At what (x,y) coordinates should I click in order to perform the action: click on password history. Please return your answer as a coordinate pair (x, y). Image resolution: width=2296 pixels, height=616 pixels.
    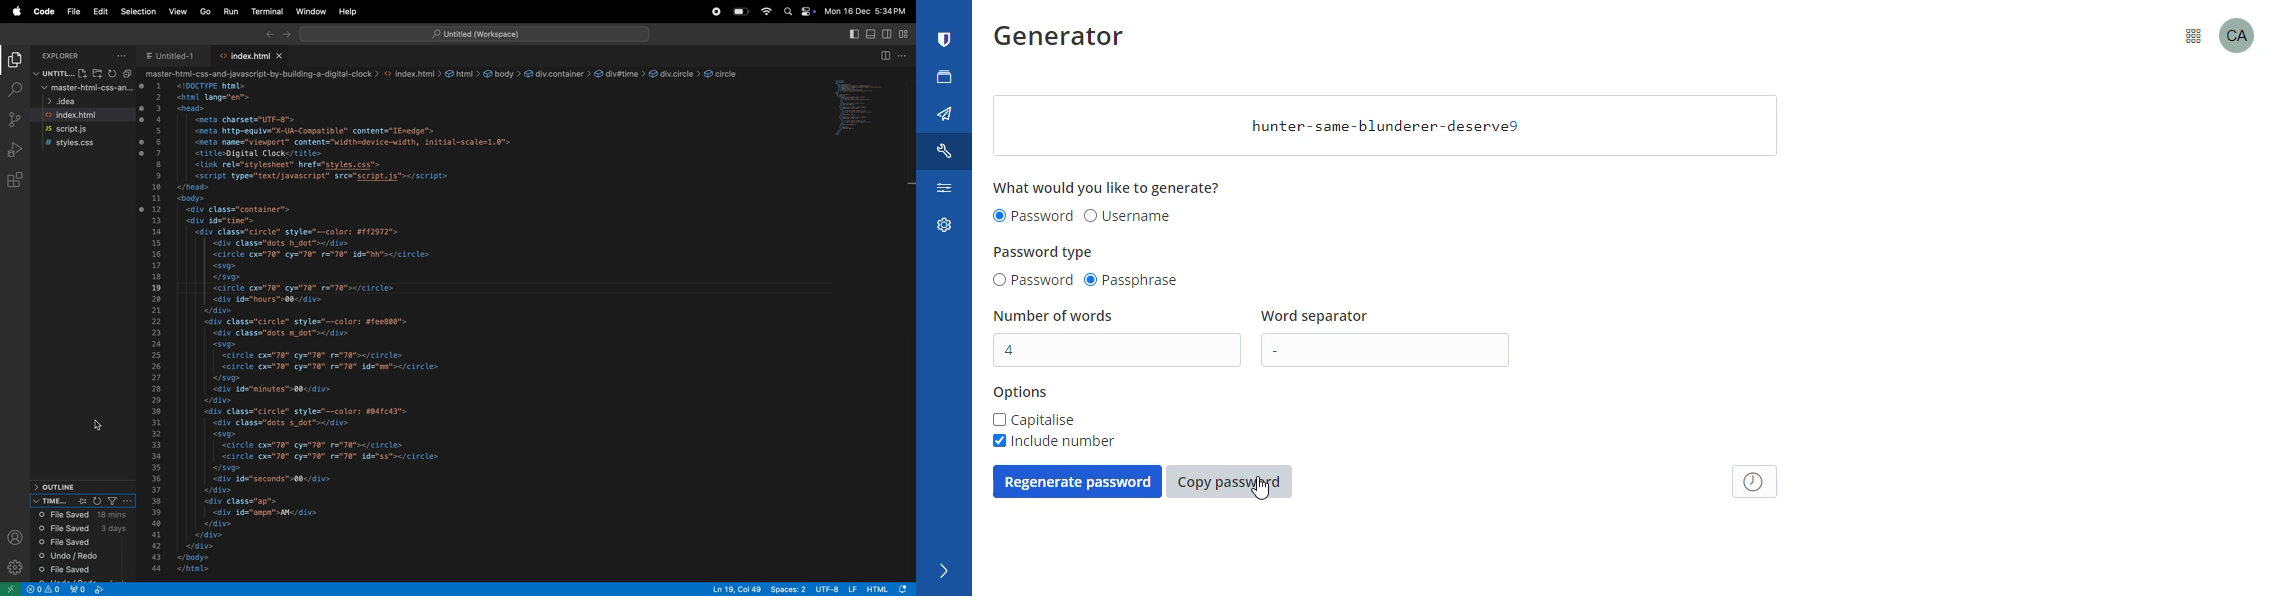
    Looking at the image, I should click on (1756, 481).